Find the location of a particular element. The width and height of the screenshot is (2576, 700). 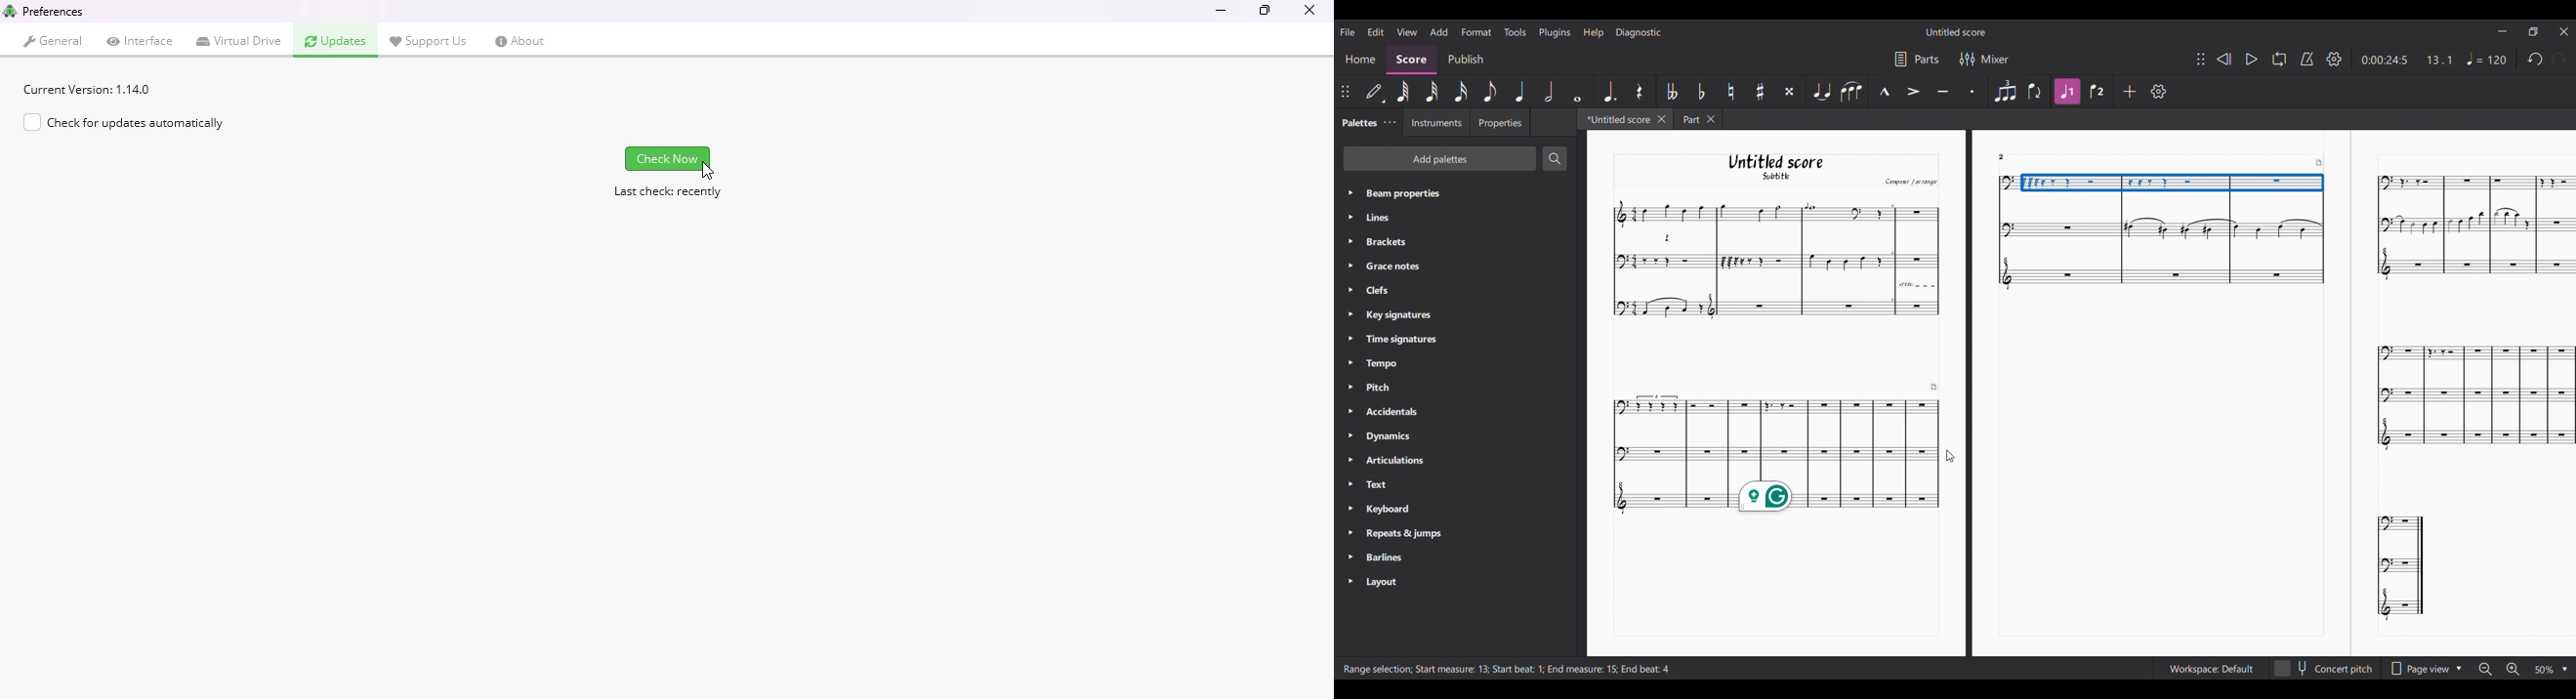

Range selection; Start measure: 13, Start beat: 1; End measure; End beat:4 is located at coordinates (1511, 669).